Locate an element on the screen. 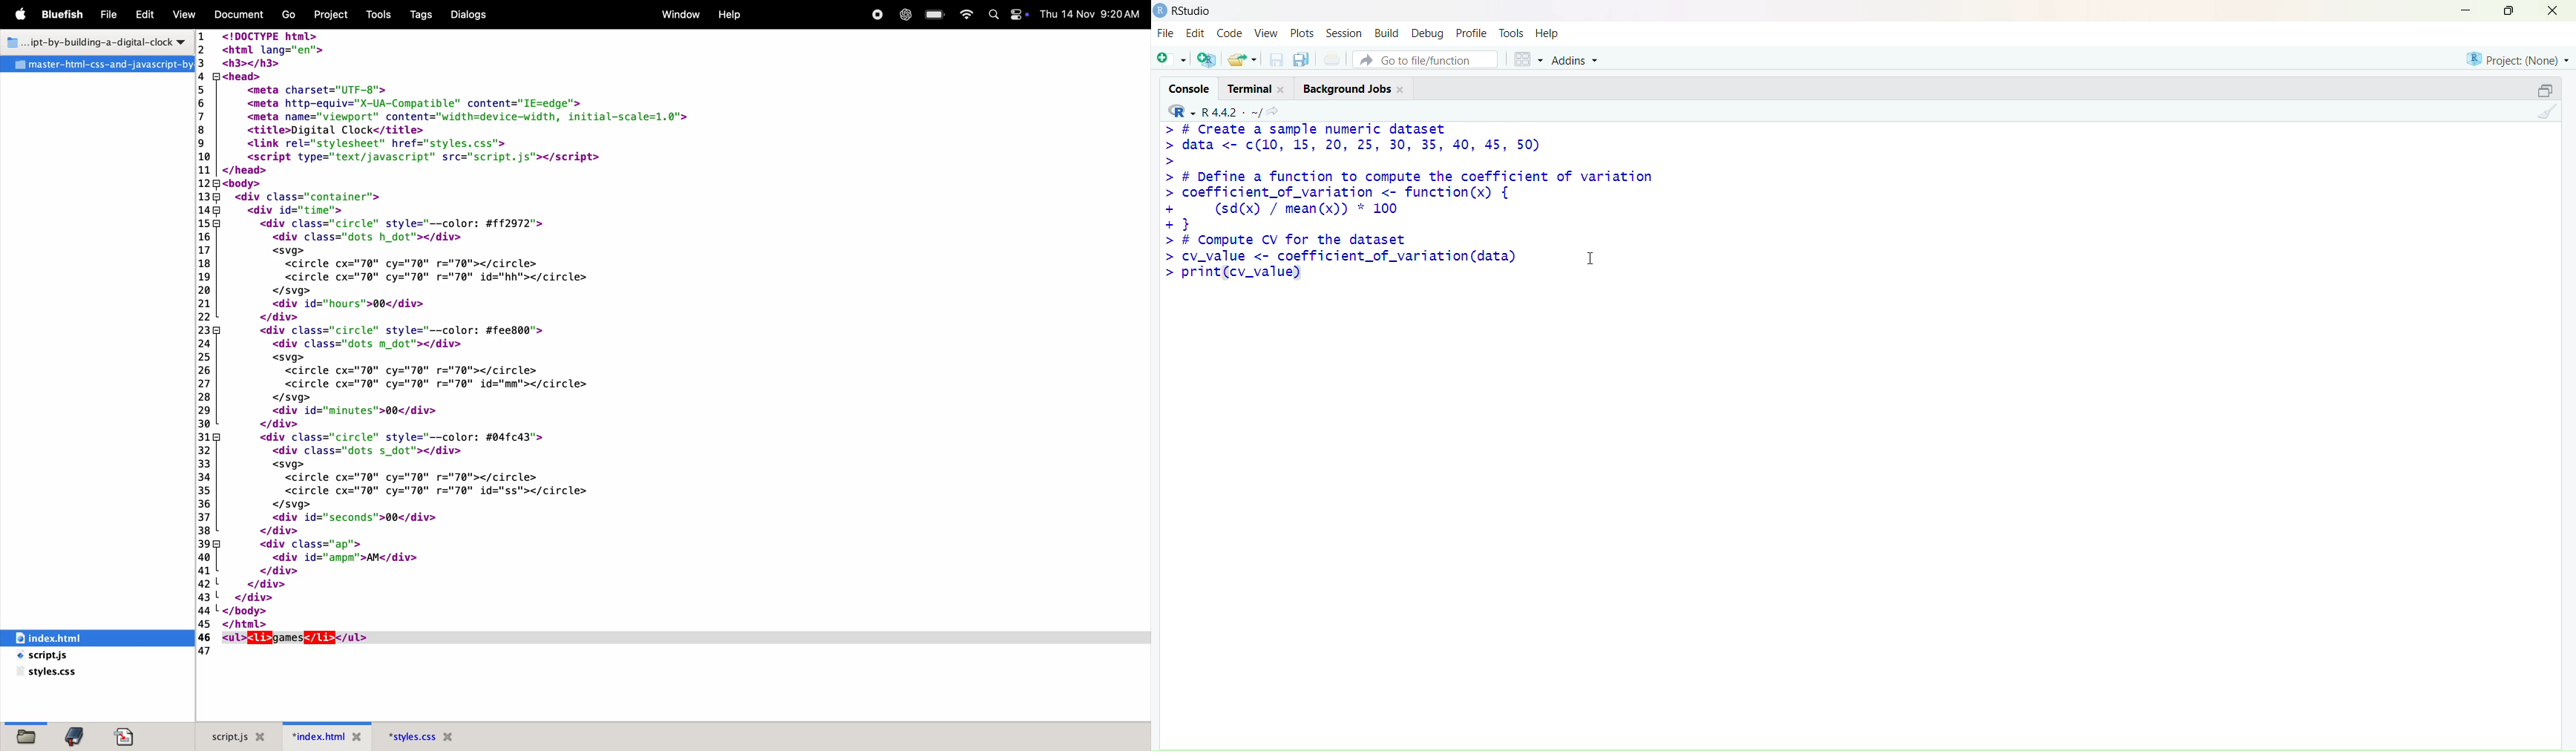 This screenshot has height=756, width=2576. view is located at coordinates (1266, 33).